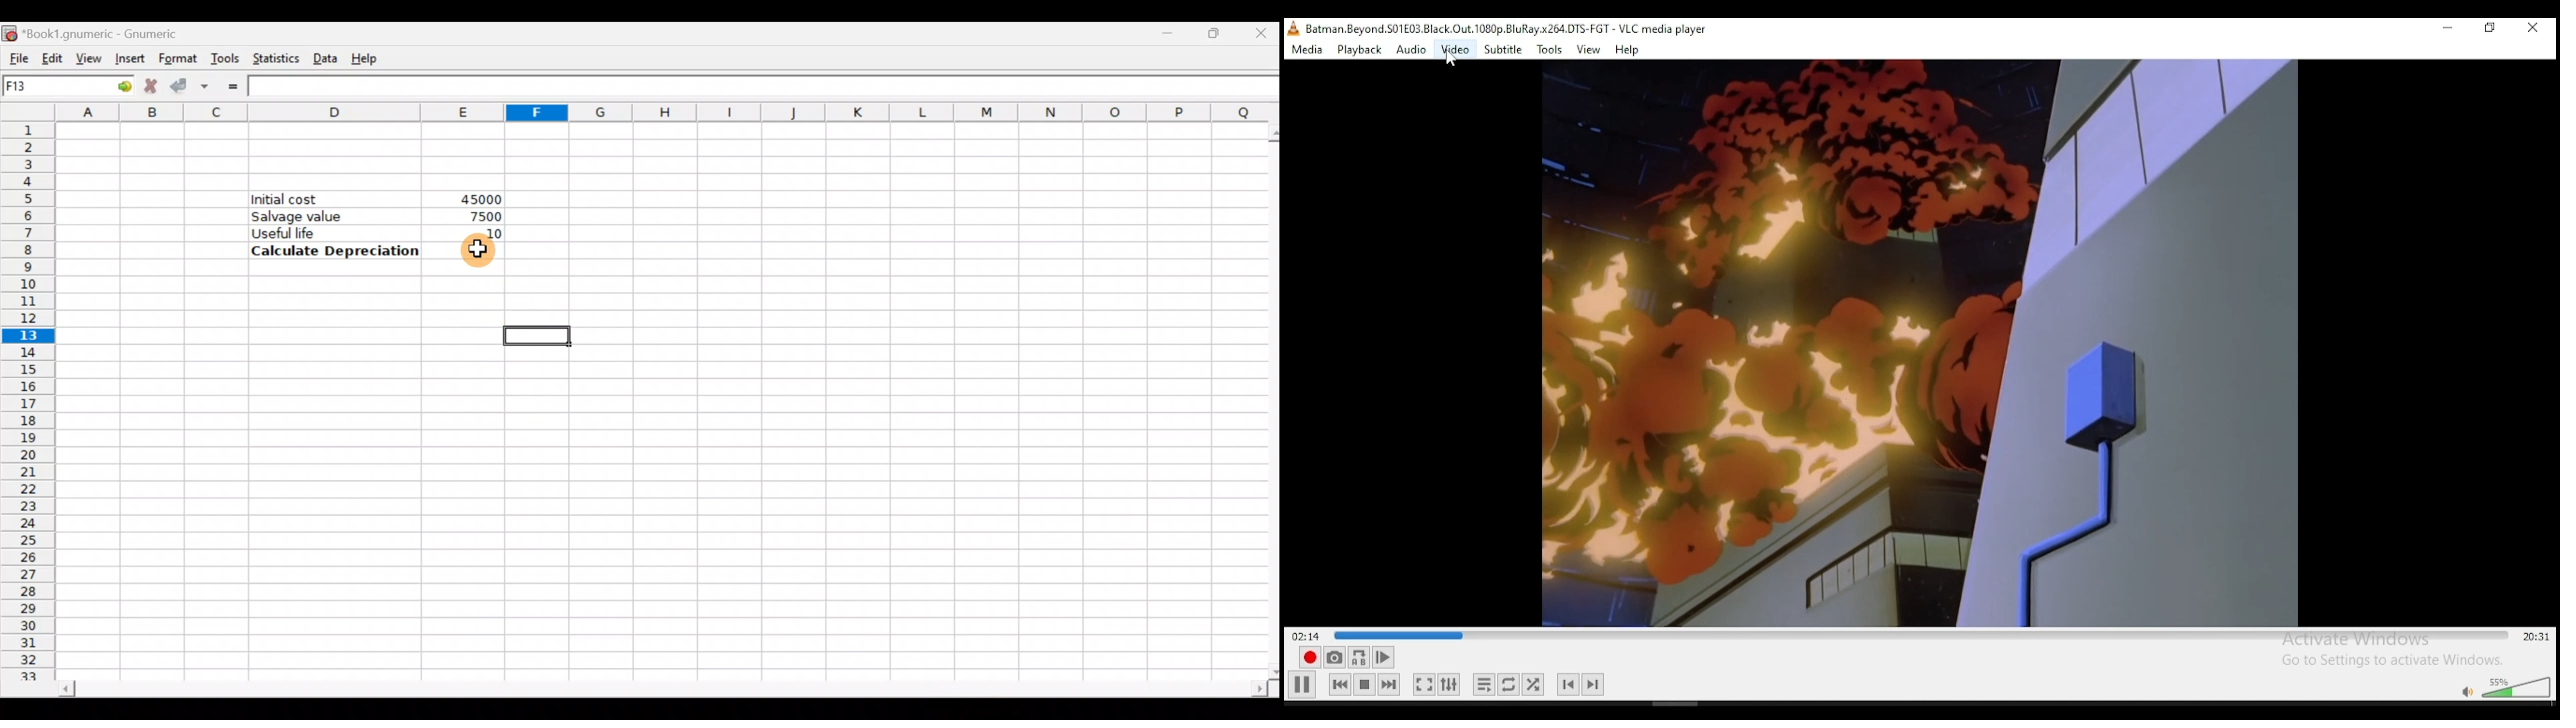  What do you see at coordinates (479, 216) in the screenshot?
I see `7500` at bounding box center [479, 216].